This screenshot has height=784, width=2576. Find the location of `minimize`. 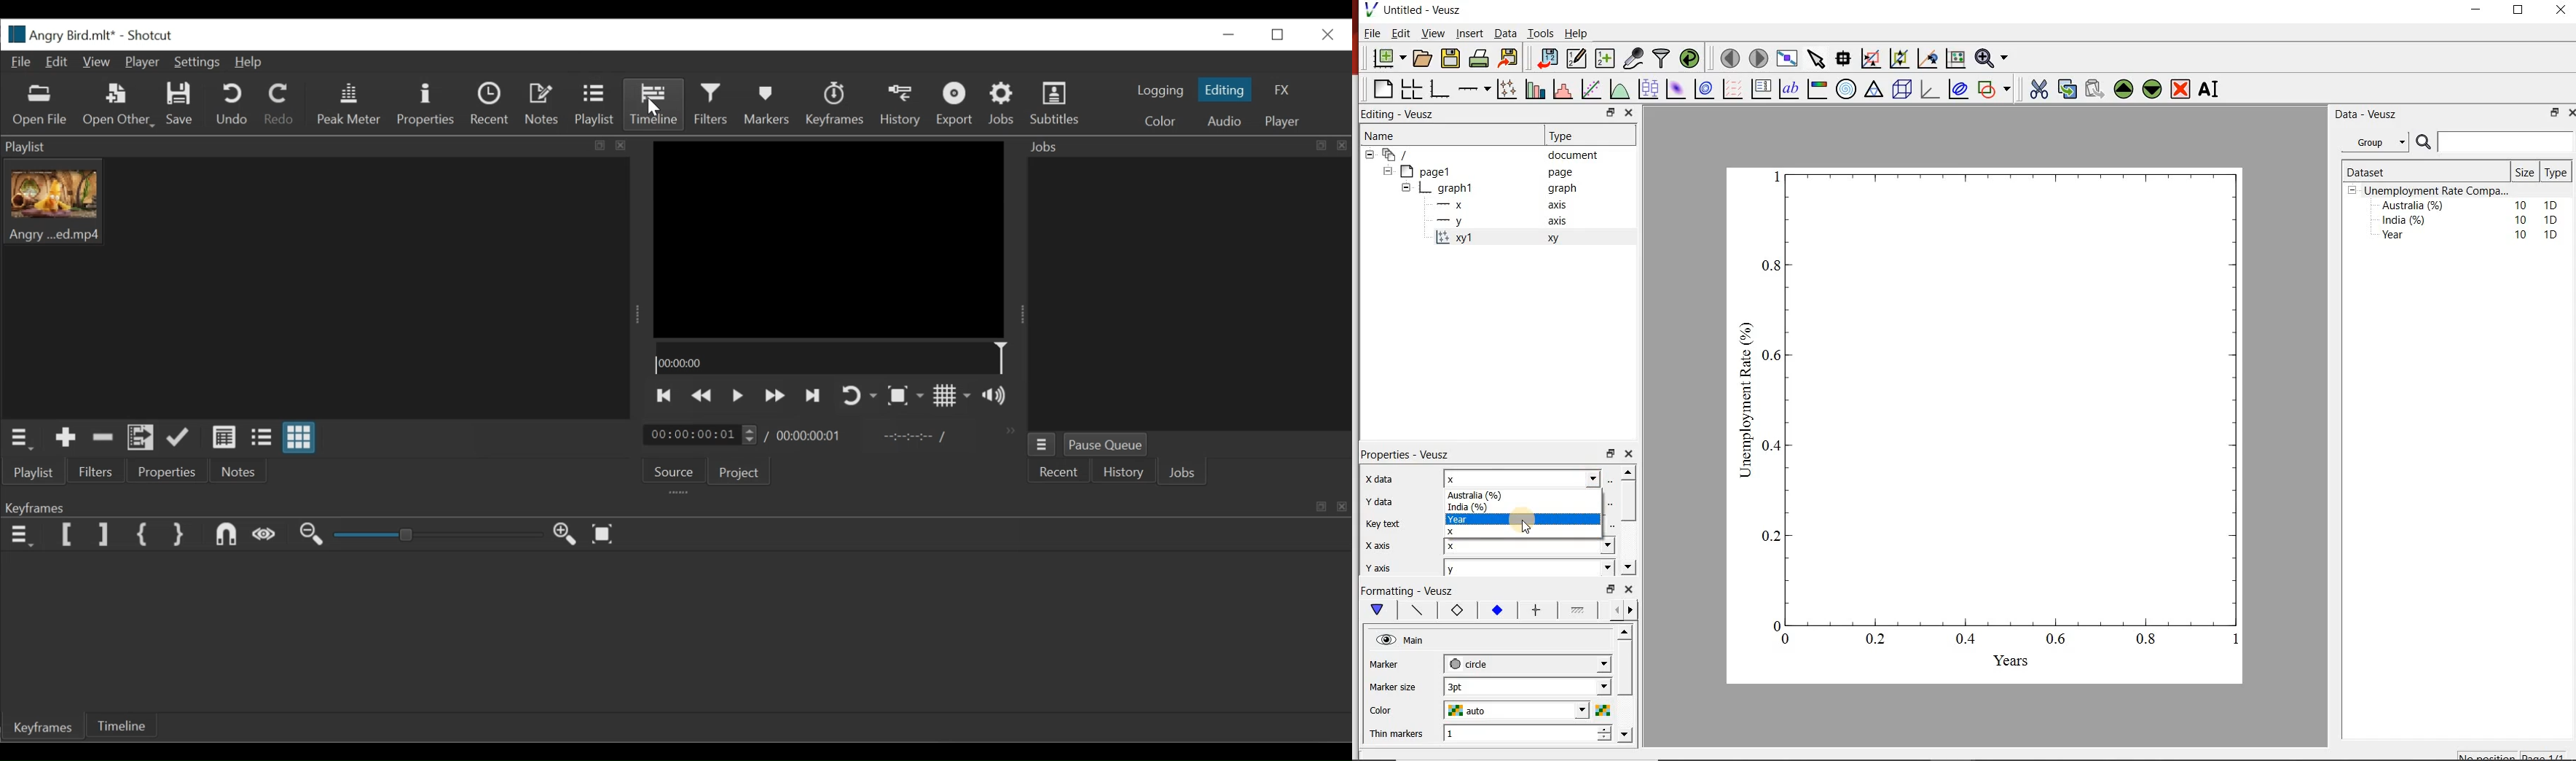

minimize is located at coordinates (1228, 35).